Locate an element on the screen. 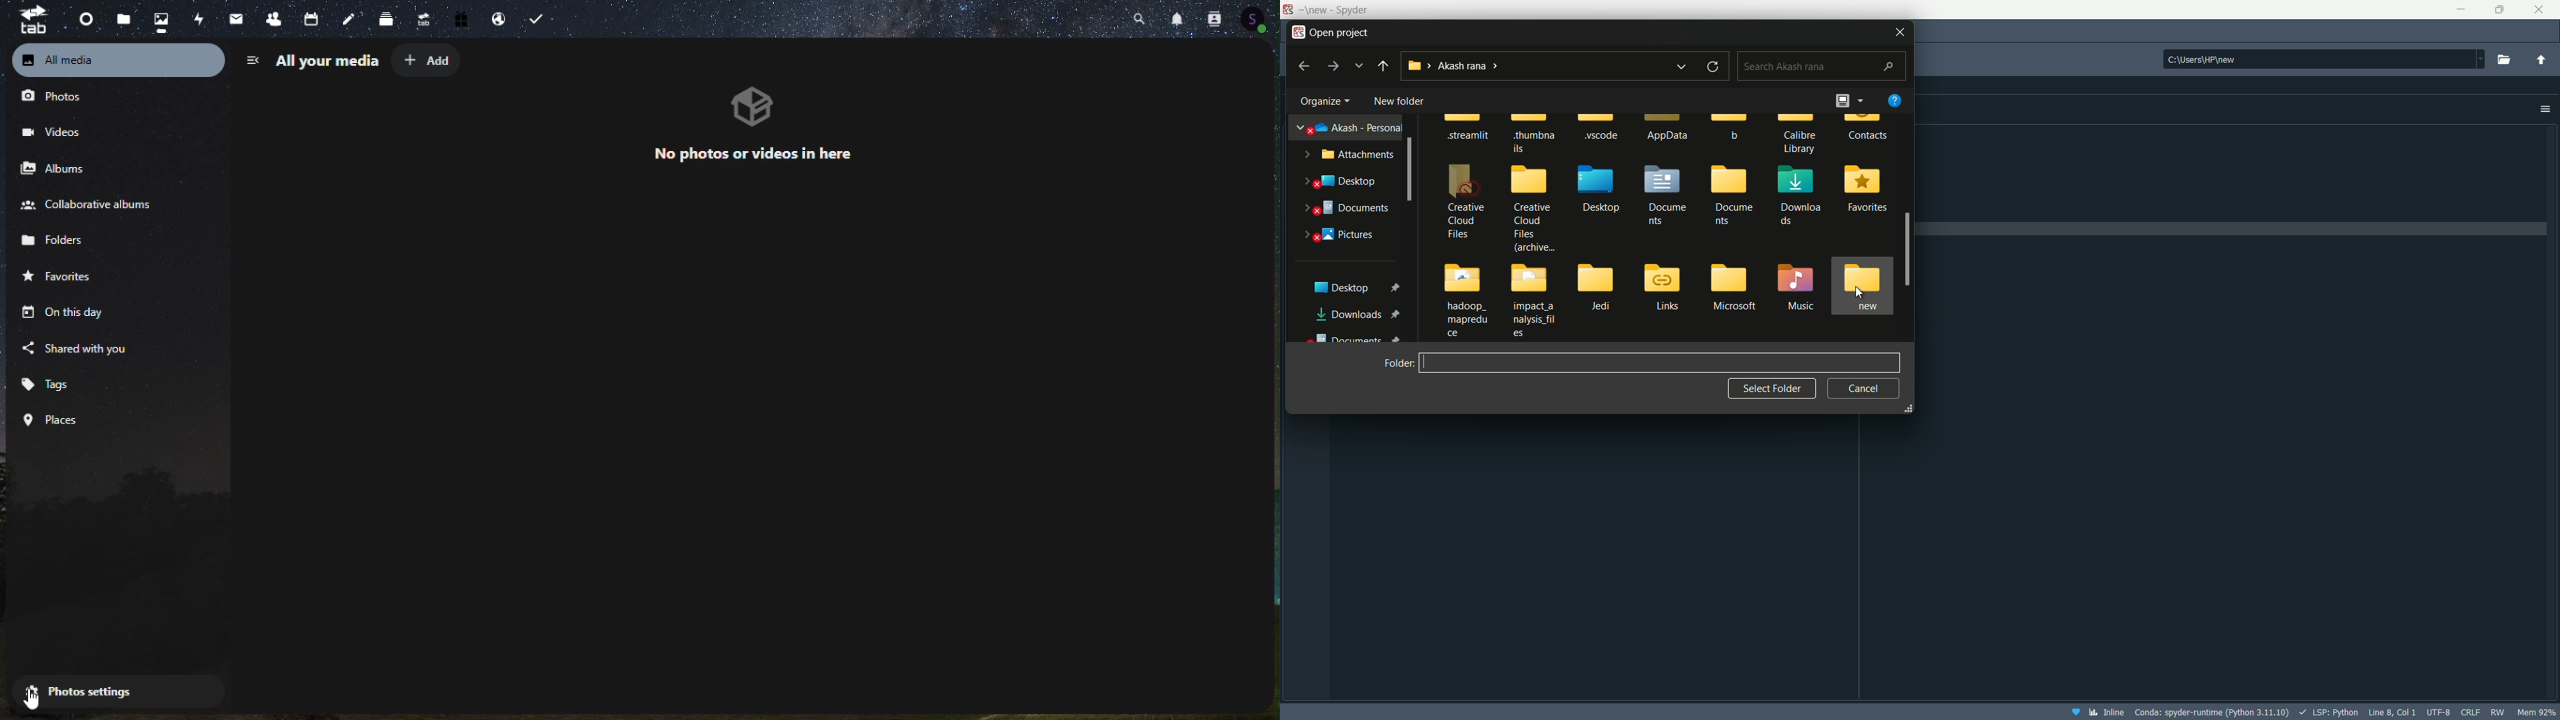 The width and height of the screenshot is (2576, 728). new - Spyder is located at coordinates (1334, 10).